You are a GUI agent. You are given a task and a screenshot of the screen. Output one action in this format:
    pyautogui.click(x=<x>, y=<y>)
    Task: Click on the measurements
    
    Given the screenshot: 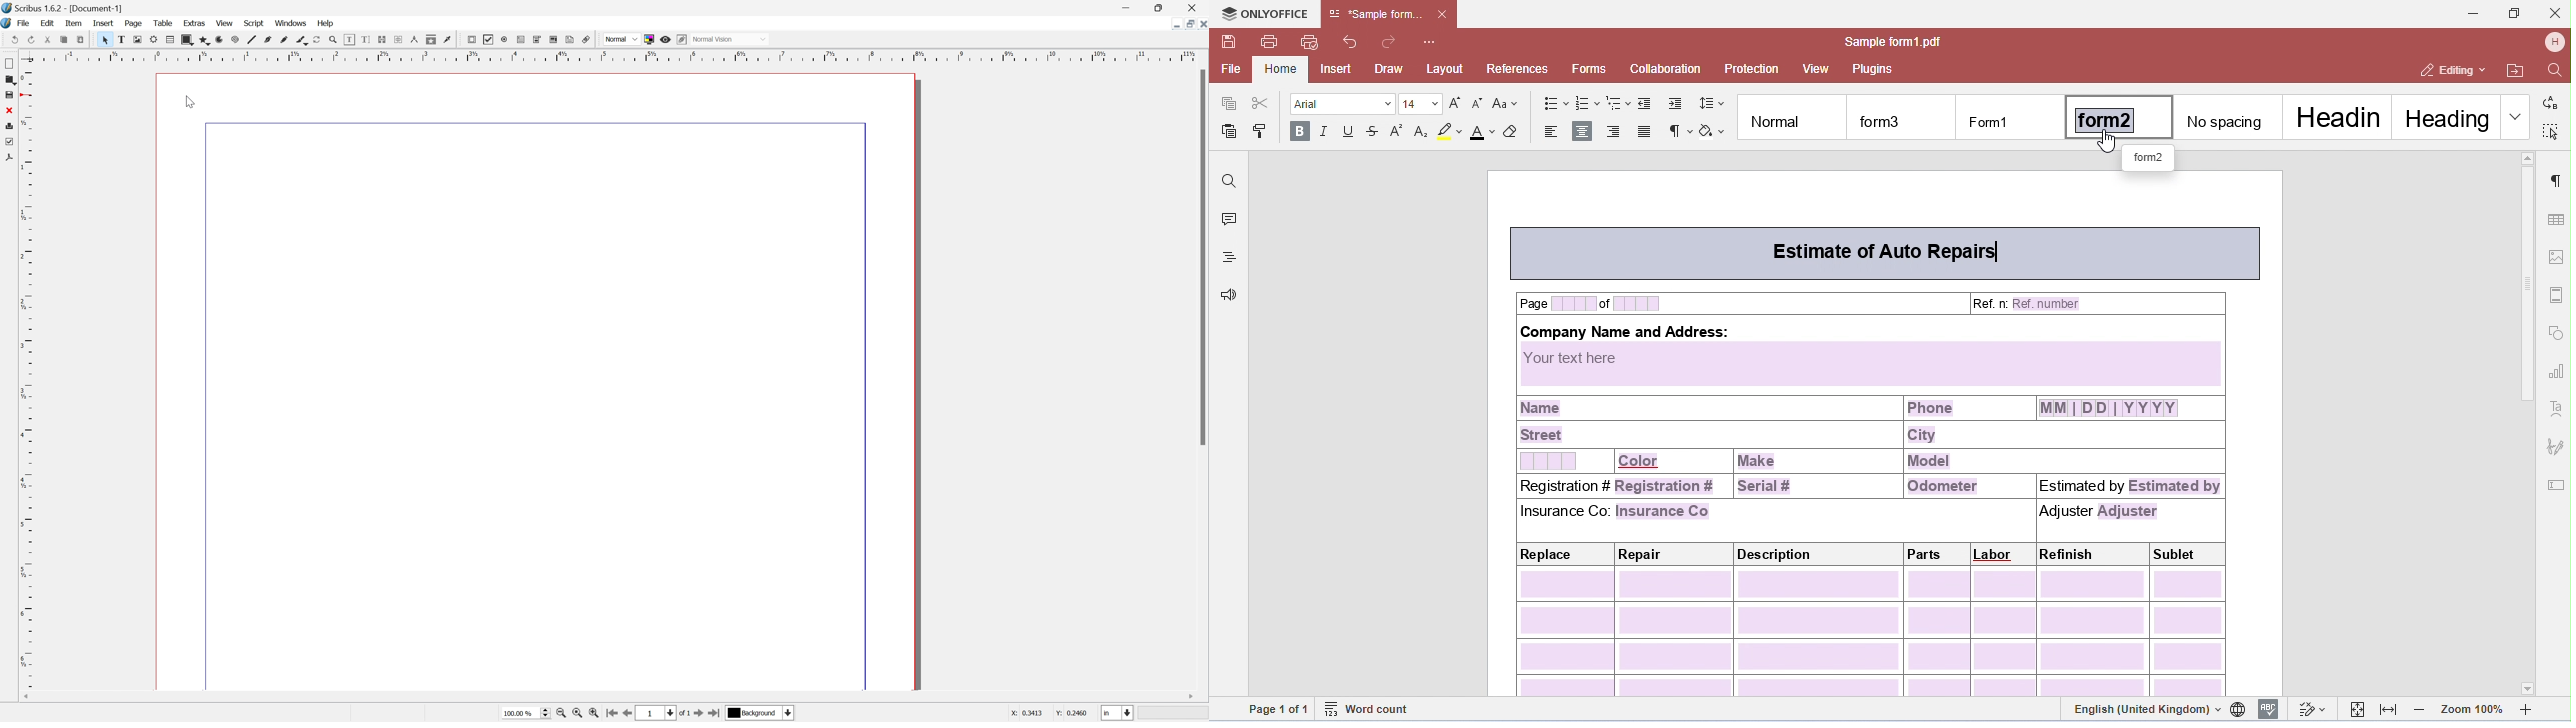 What is the action you would take?
    pyautogui.click(x=536, y=40)
    